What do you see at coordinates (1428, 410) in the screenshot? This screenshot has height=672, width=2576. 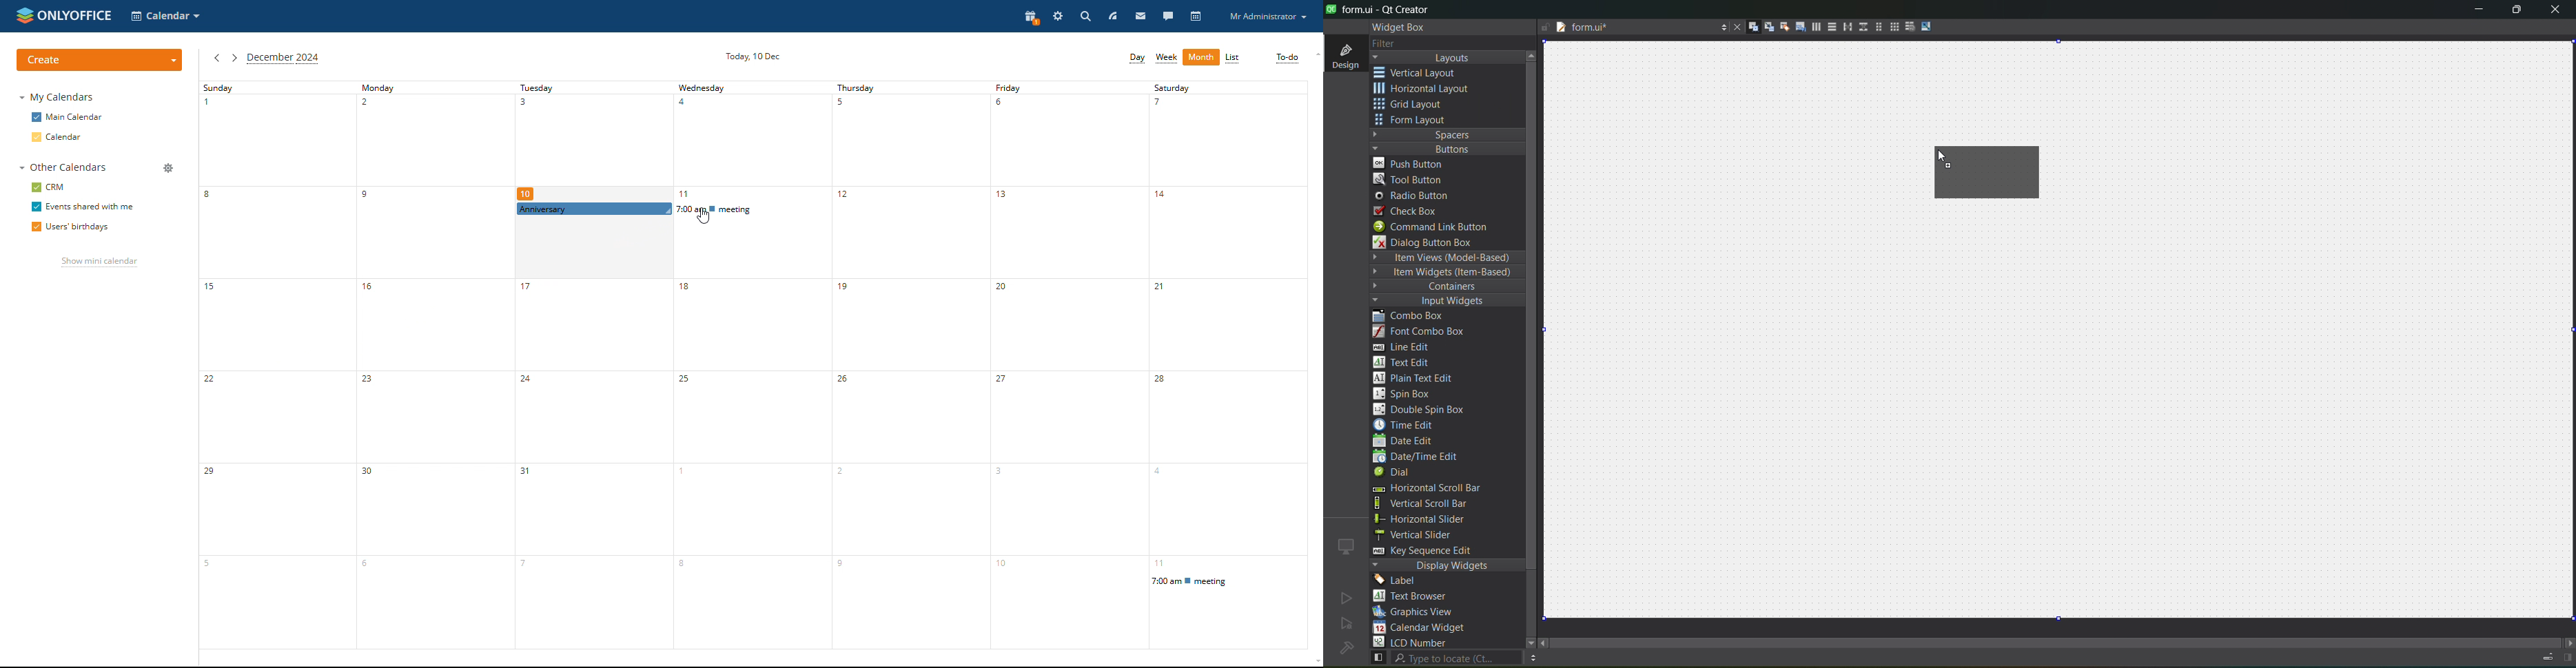 I see `double spin box` at bounding box center [1428, 410].